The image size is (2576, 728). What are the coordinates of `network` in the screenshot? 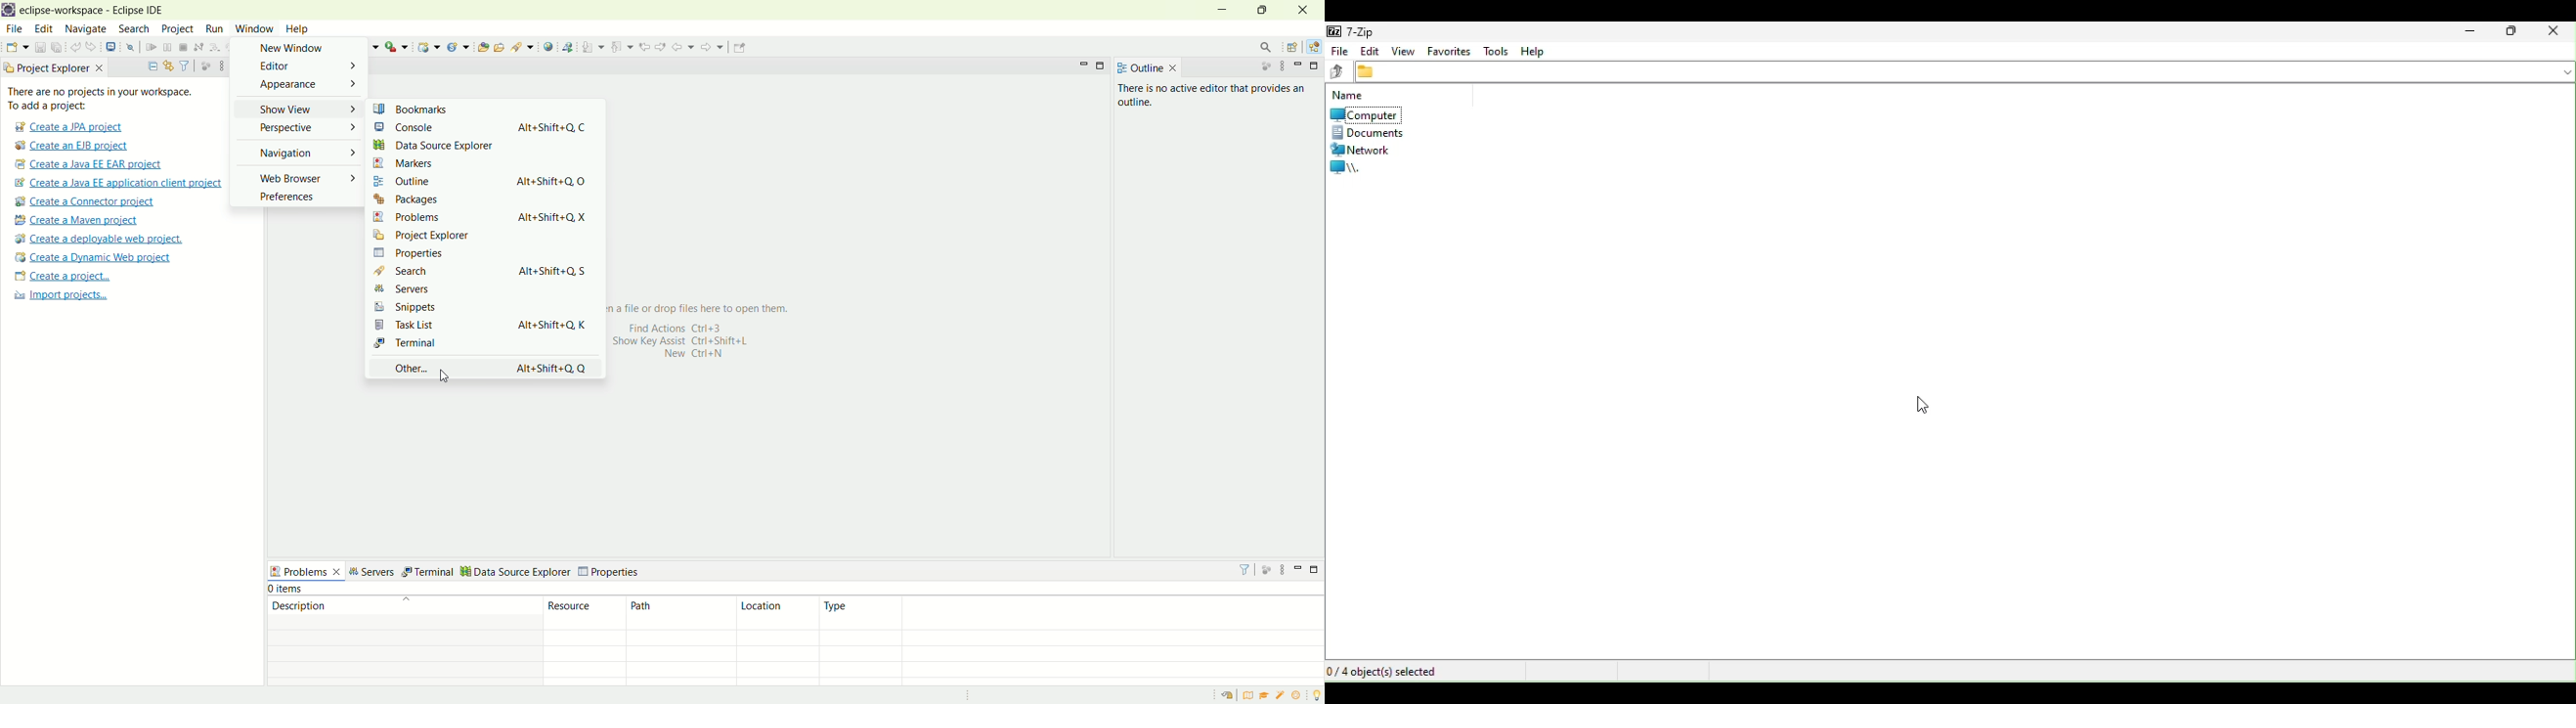 It's located at (1366, 151).